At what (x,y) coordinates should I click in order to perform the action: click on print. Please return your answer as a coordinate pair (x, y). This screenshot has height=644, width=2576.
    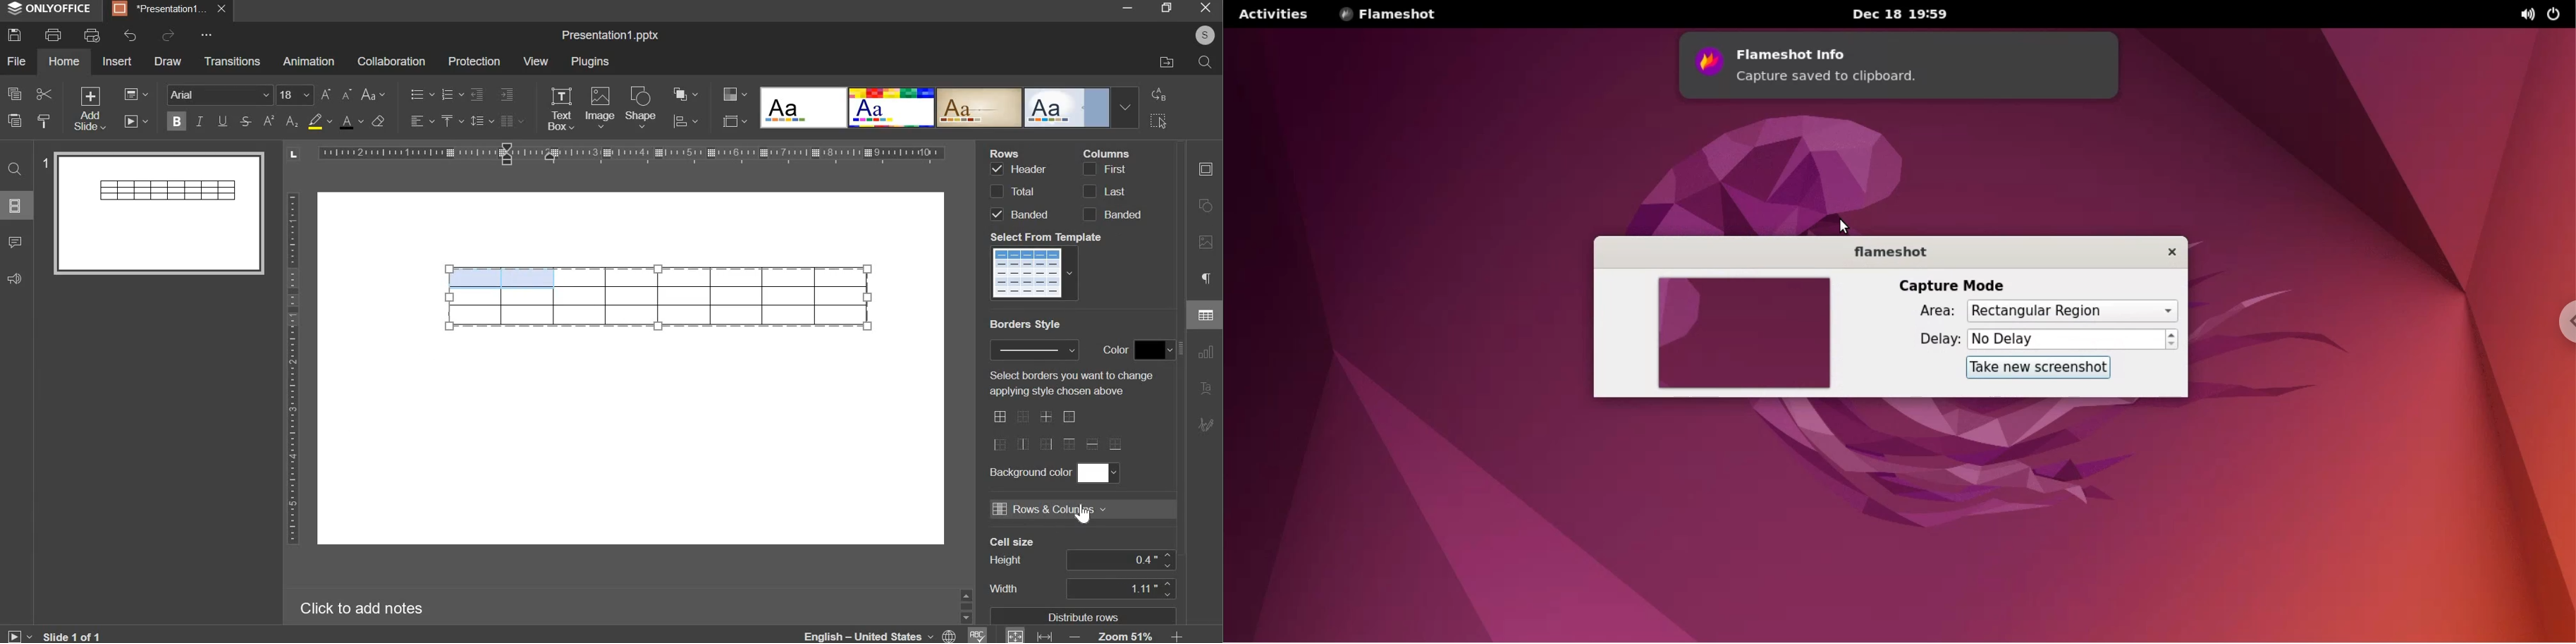
    Looking at the image, I should click on (54, 35).